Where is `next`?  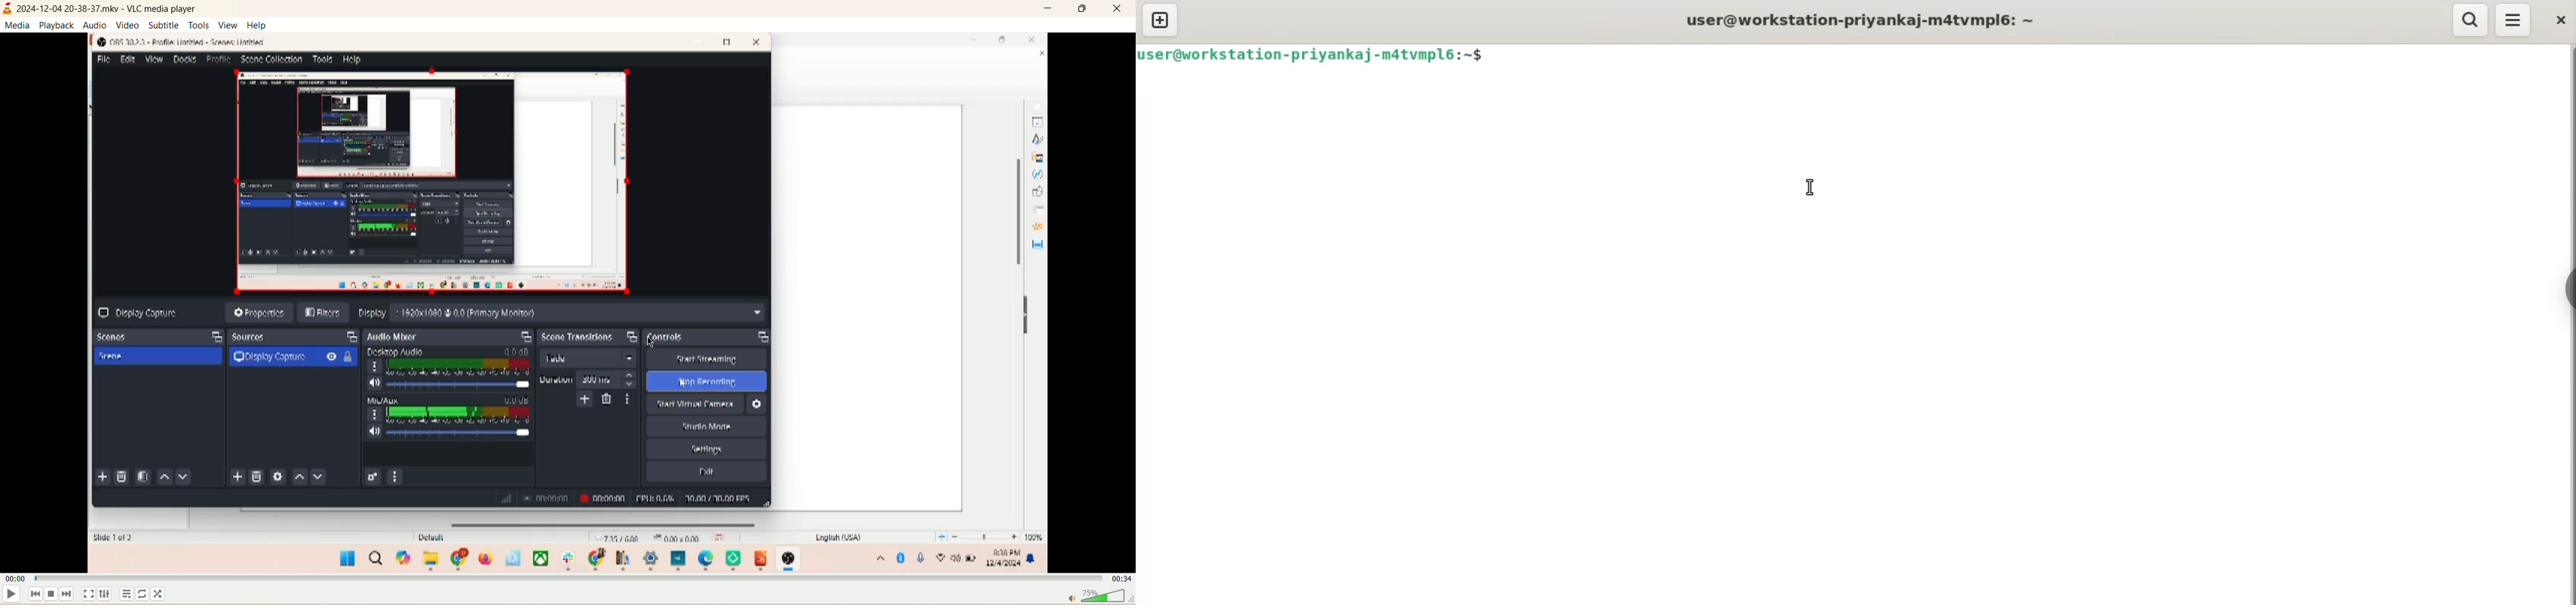 next is located at coordinates (67, 594).